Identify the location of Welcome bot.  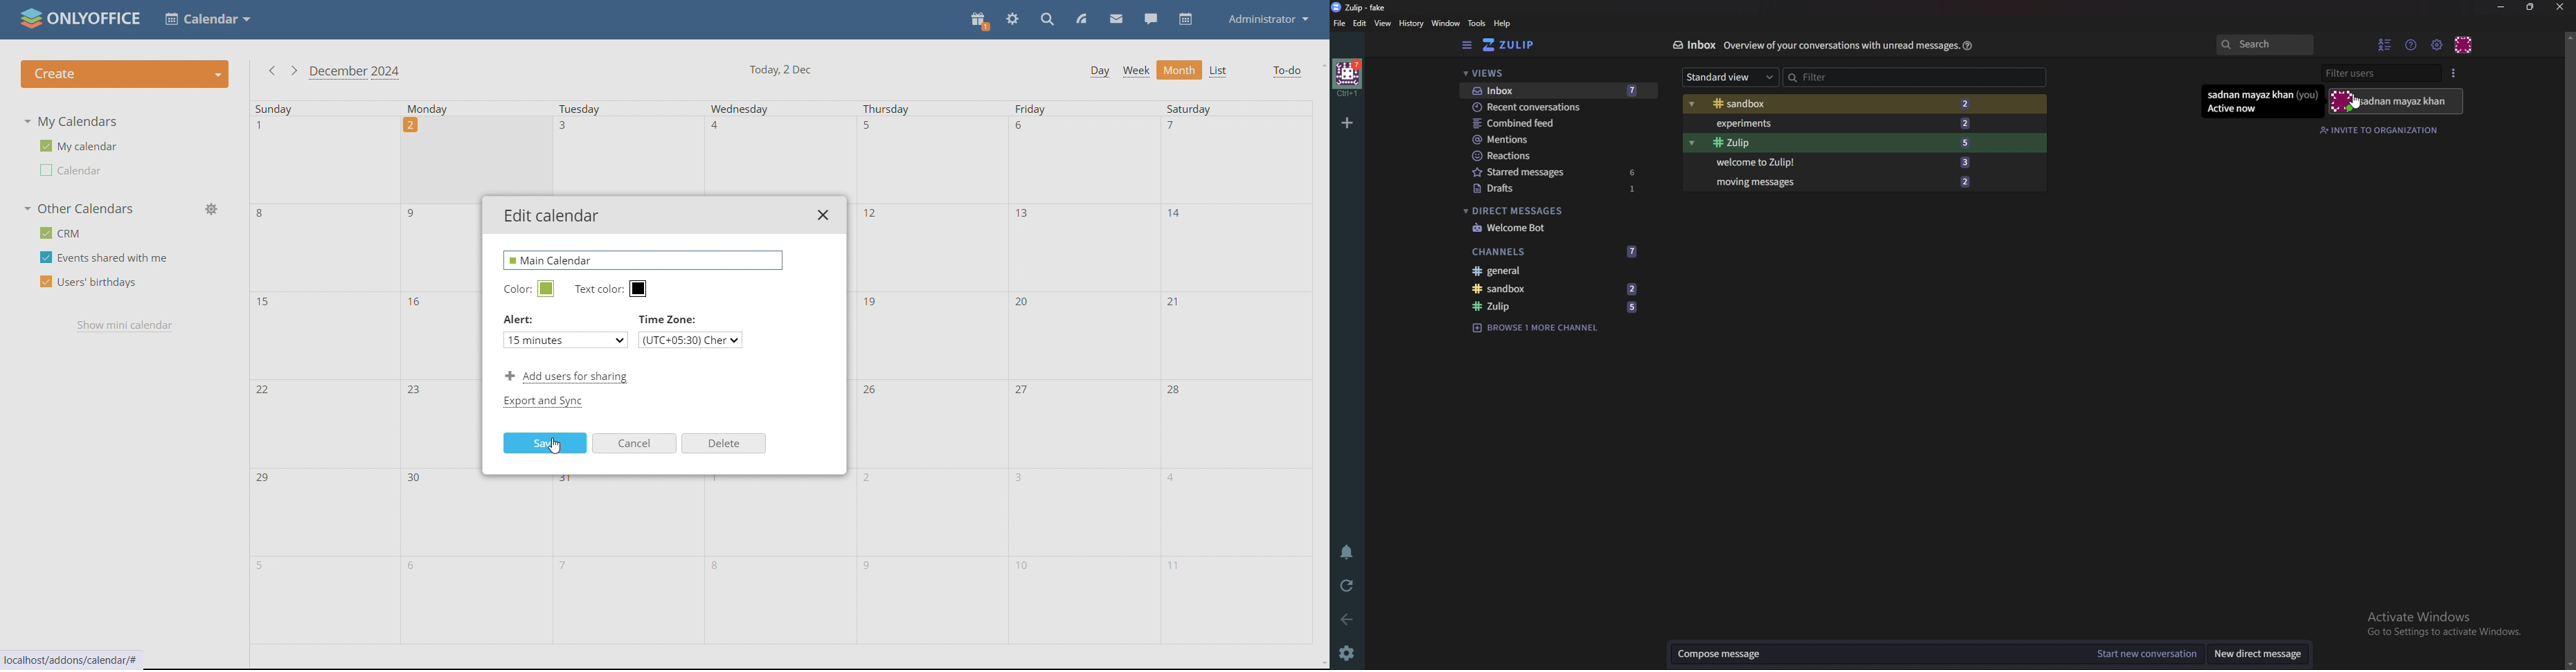
(1554, 228).